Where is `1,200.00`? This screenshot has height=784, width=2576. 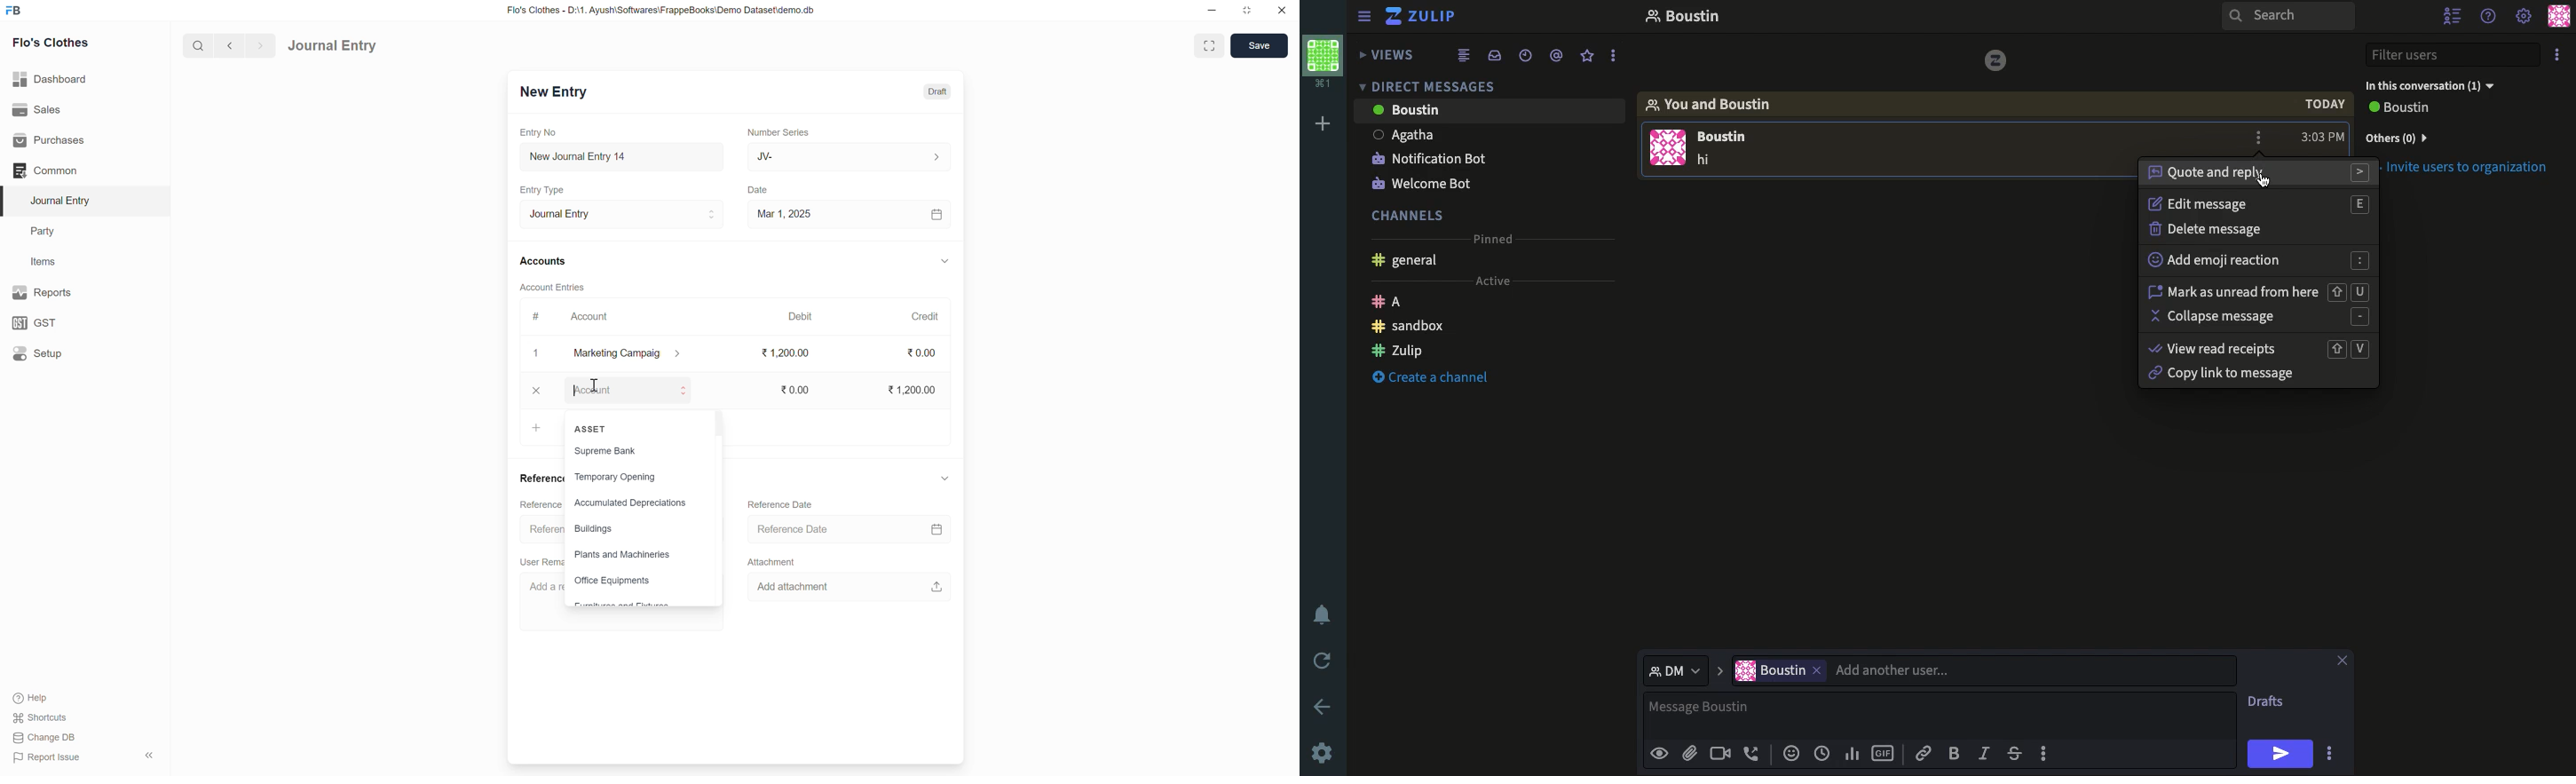
1,200.00 is located at coordinates (787, 354).